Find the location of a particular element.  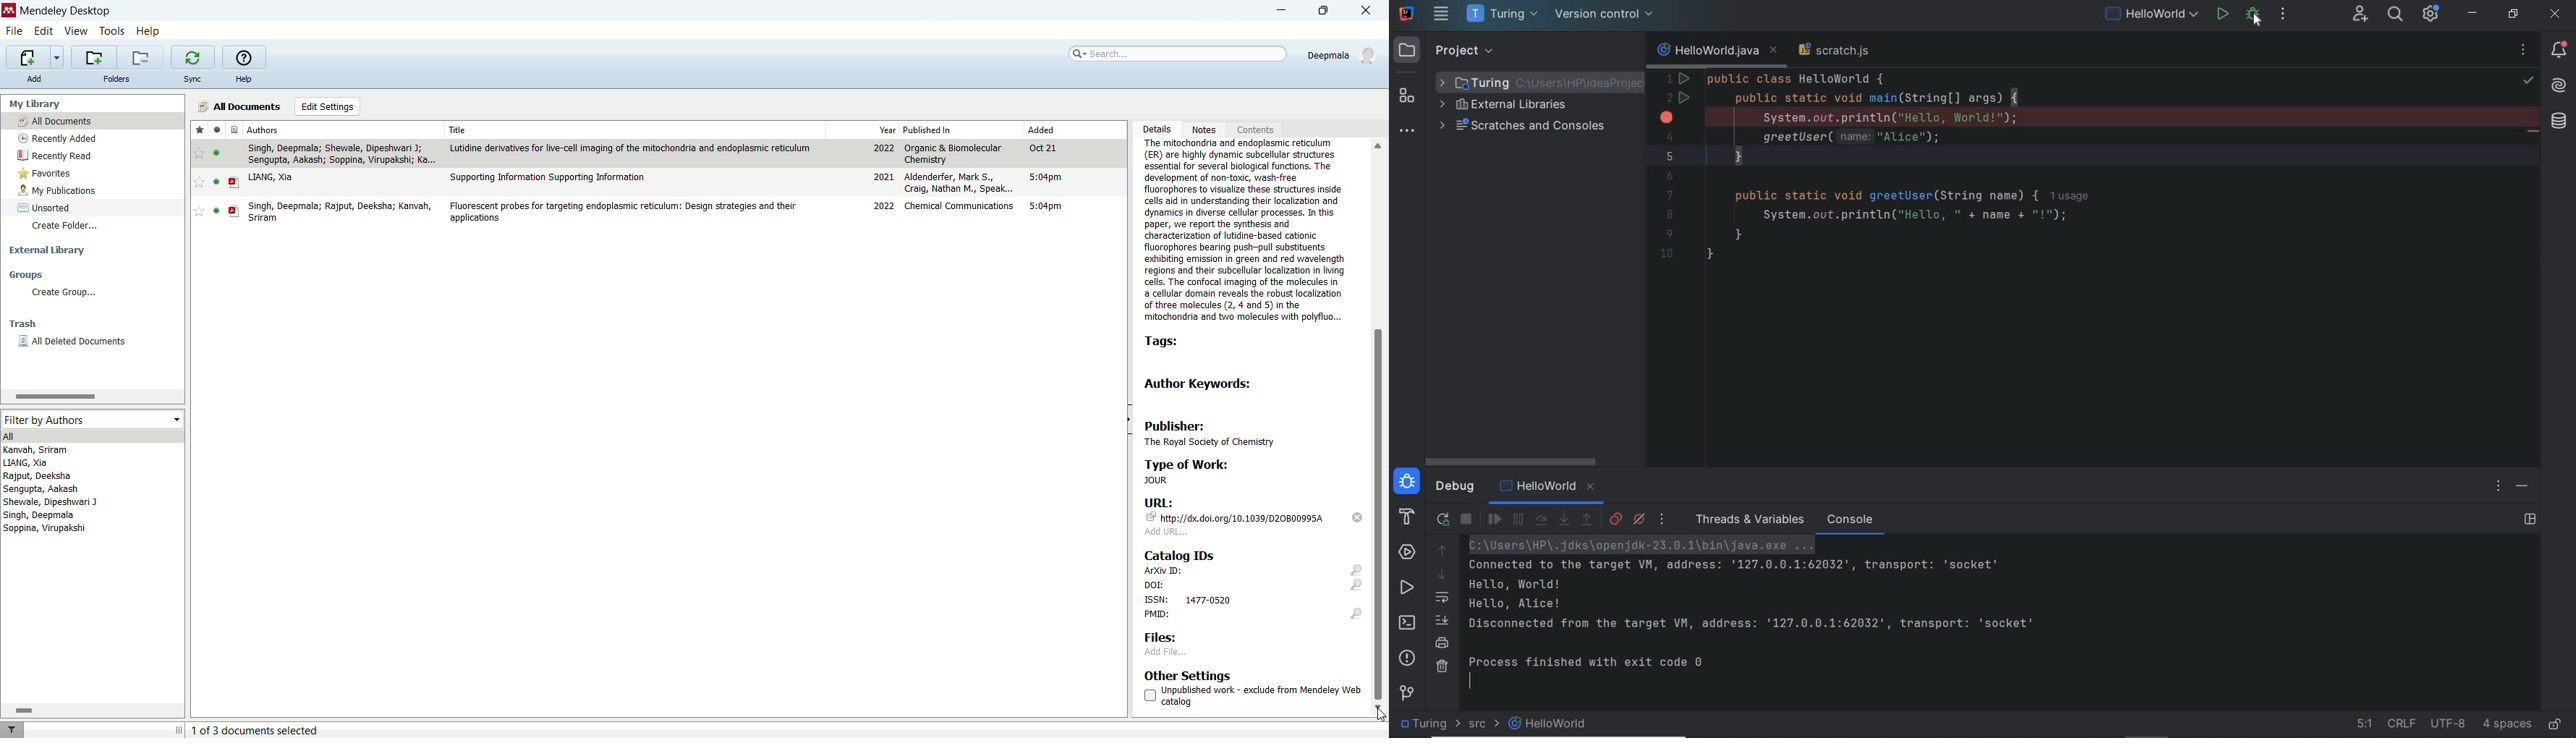

sync is located at coordinates (192, 79).